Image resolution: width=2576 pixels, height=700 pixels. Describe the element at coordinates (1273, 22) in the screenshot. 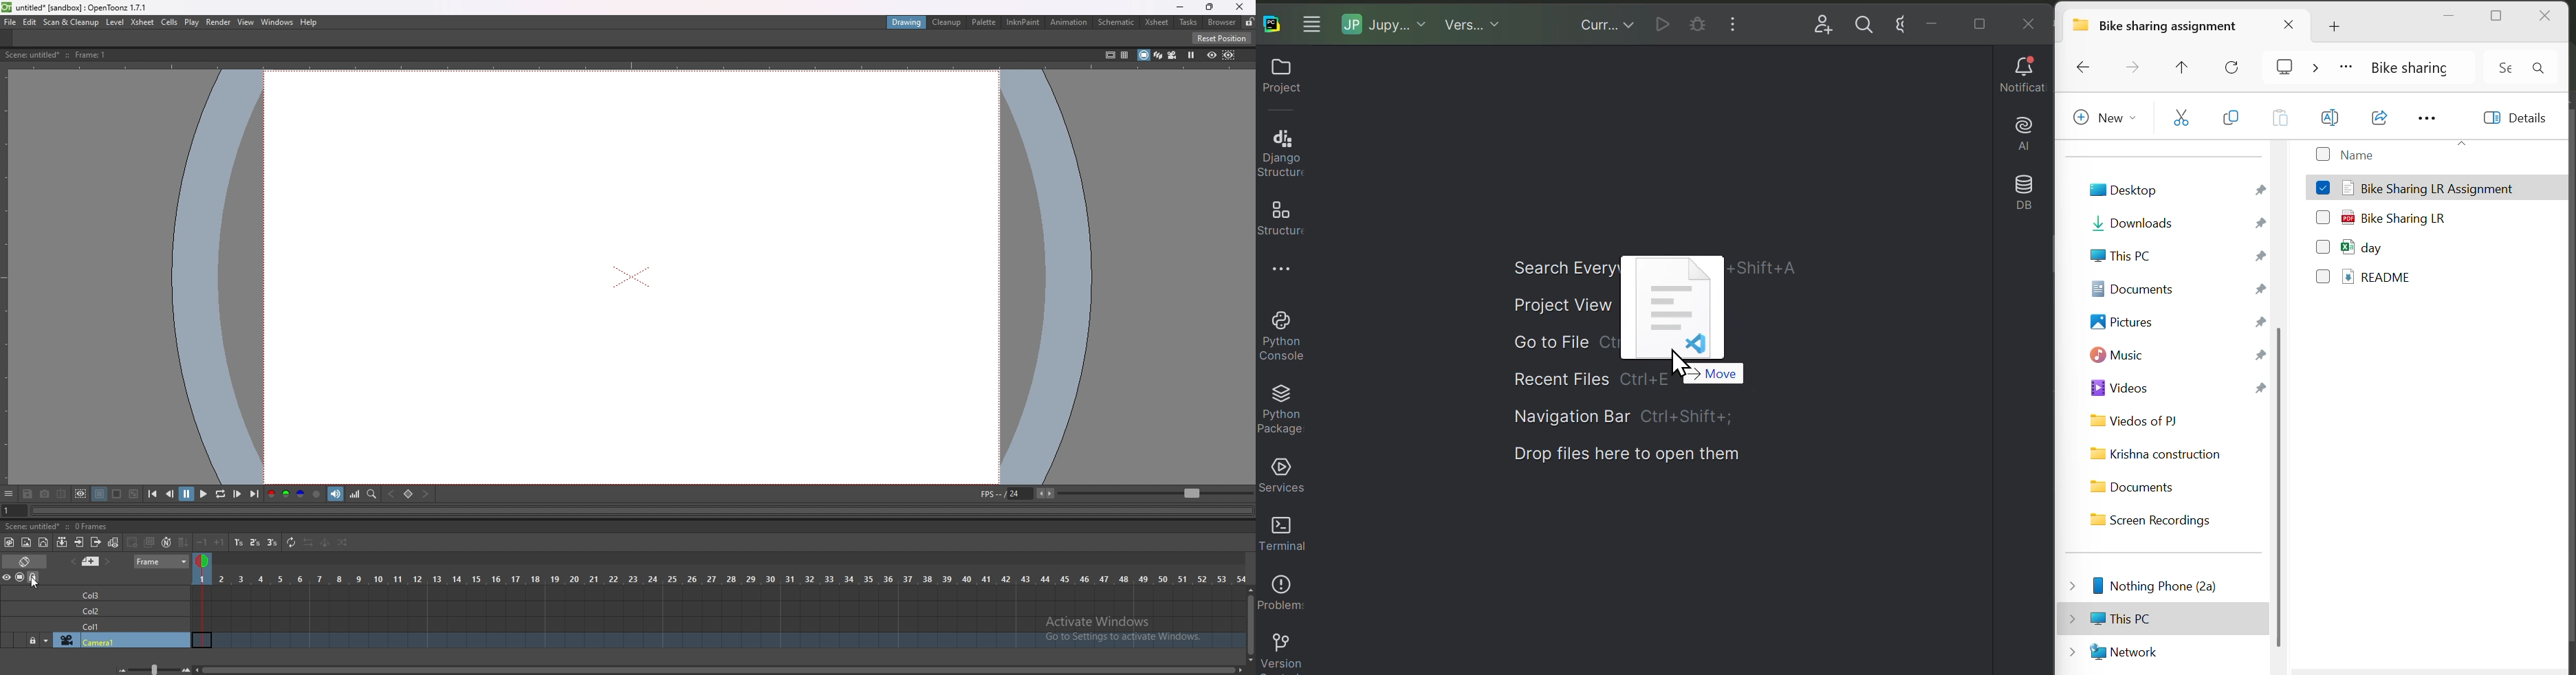

I see `Paycharm` at that location.